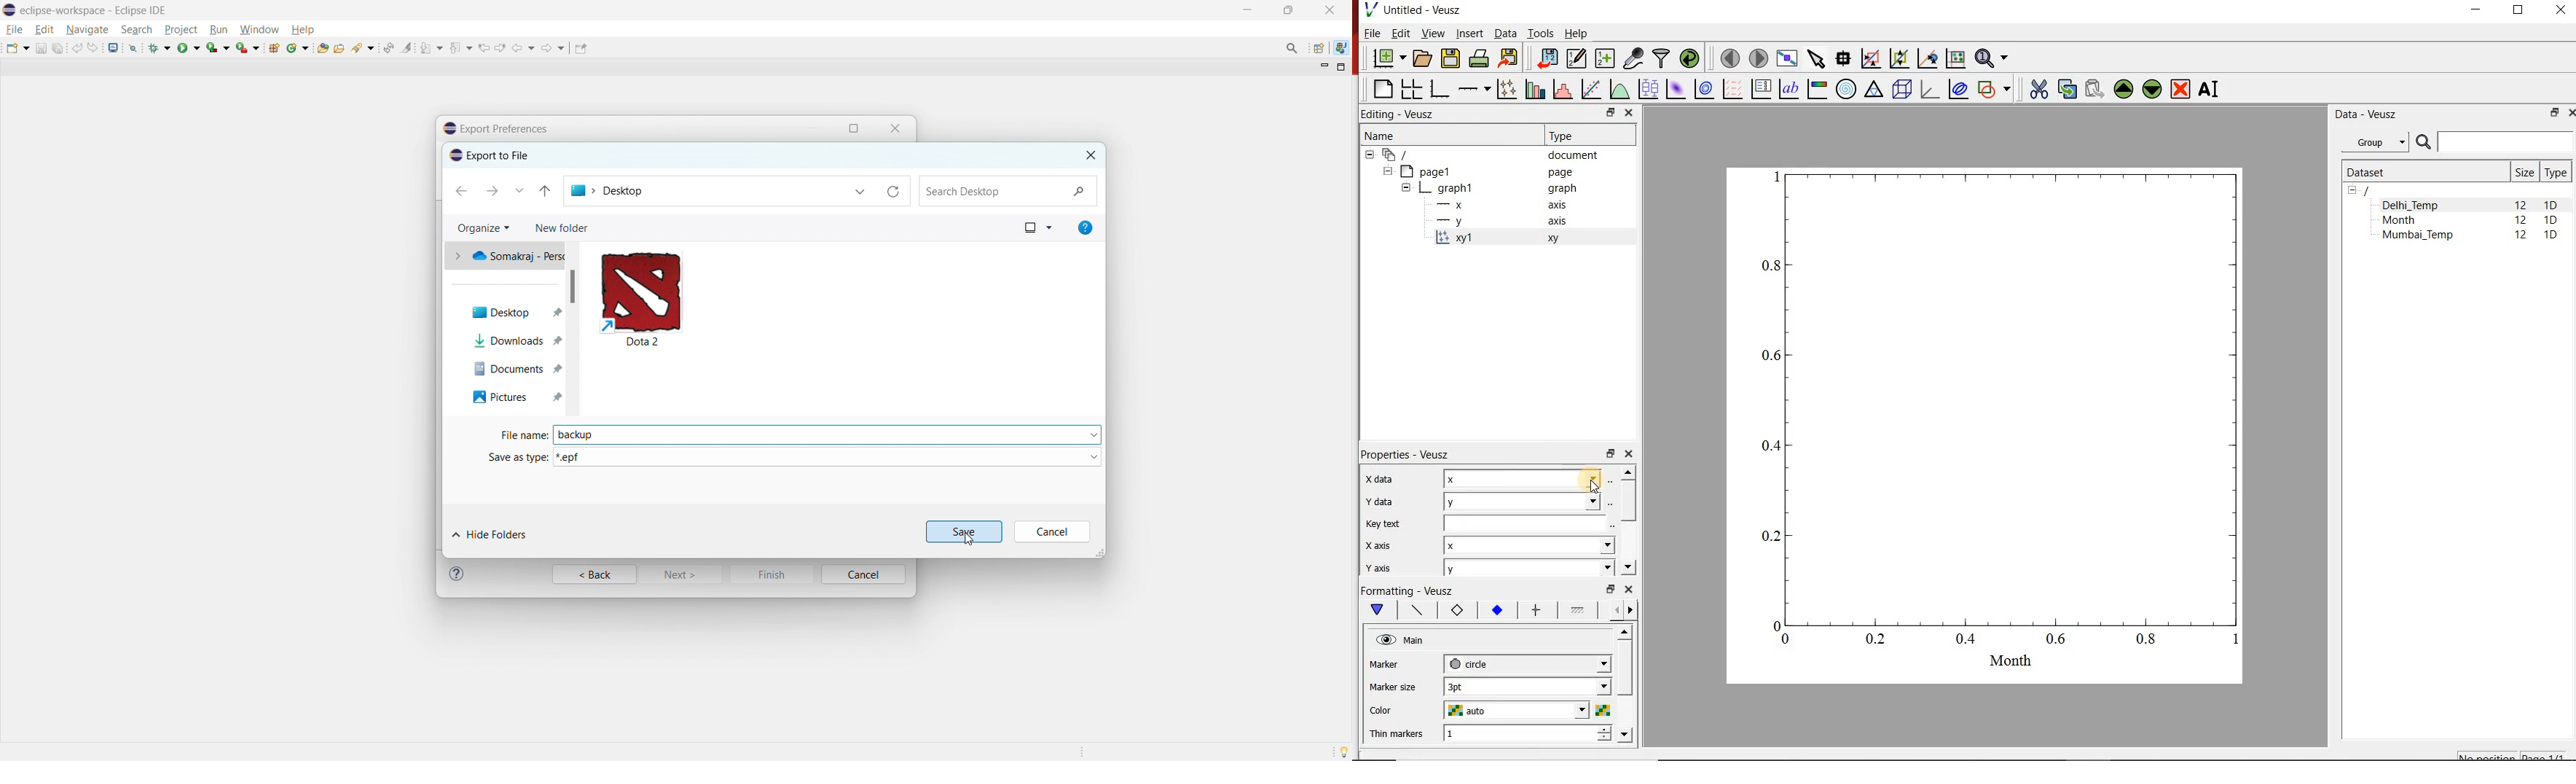  Describe the element at coordinates (1624, 612) in the screenshot. I see `Grid lines` at that location.